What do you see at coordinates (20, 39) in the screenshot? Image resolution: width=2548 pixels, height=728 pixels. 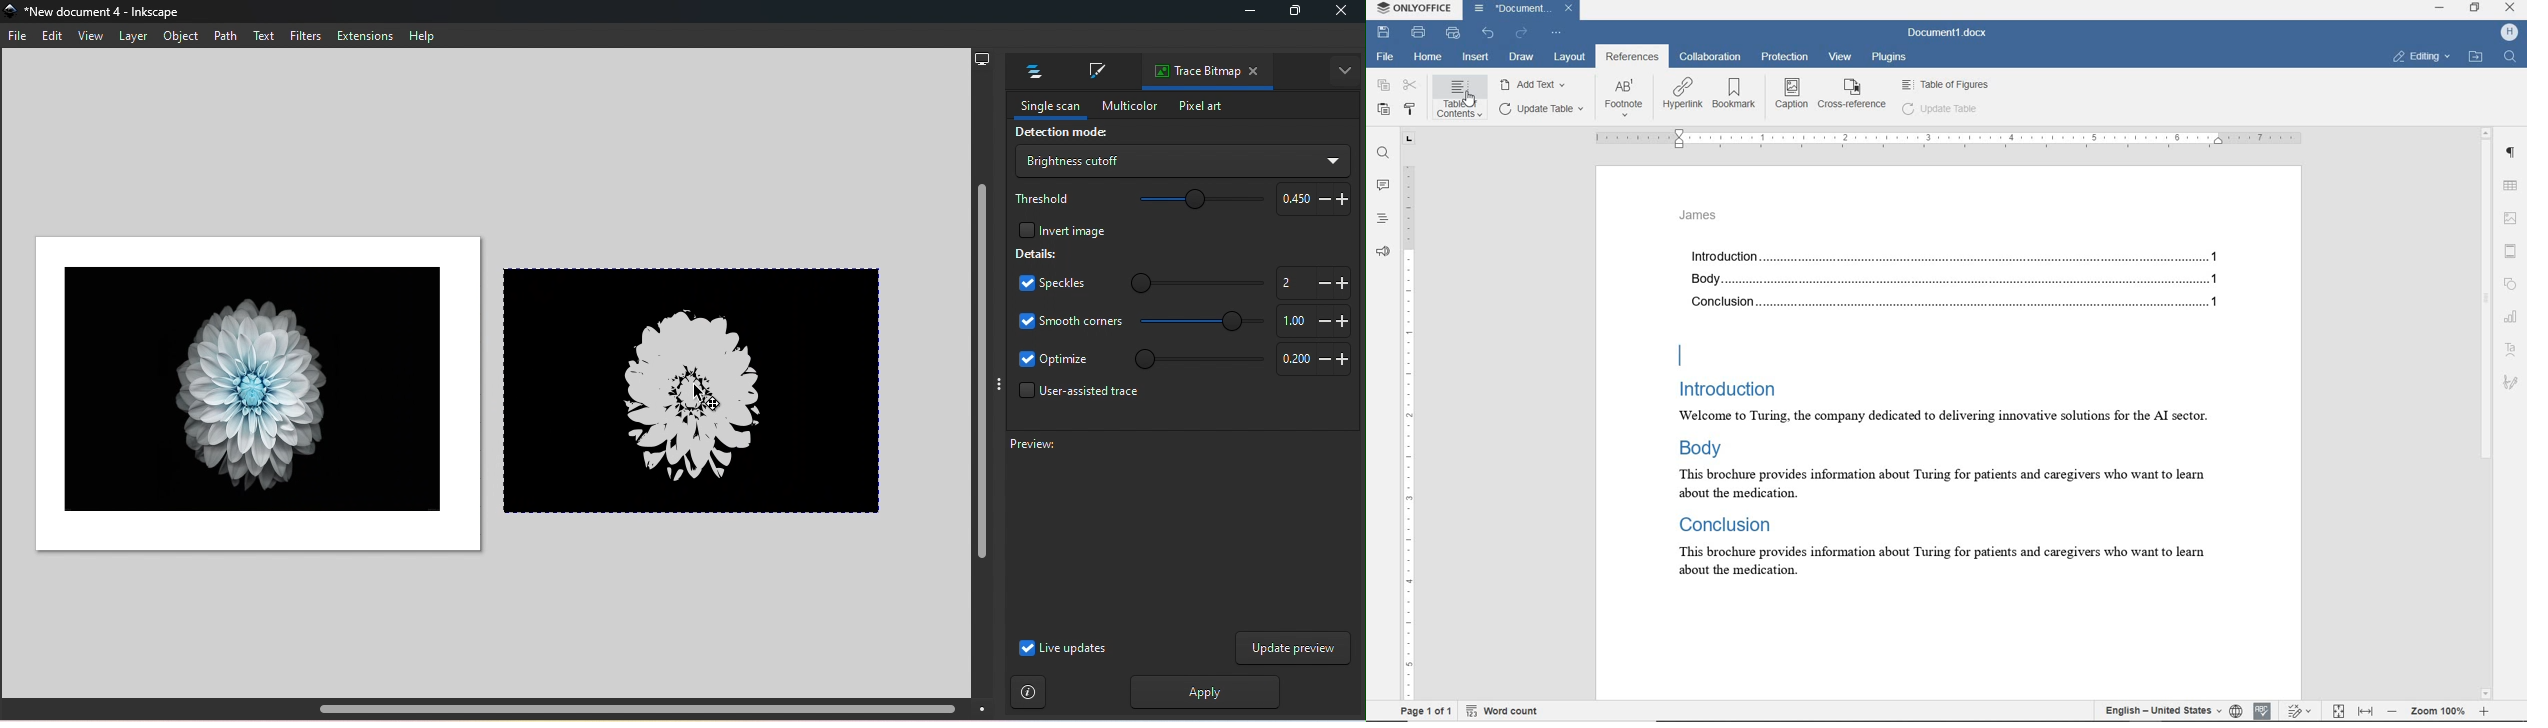 I see `File` at bounding box center [20, 39].